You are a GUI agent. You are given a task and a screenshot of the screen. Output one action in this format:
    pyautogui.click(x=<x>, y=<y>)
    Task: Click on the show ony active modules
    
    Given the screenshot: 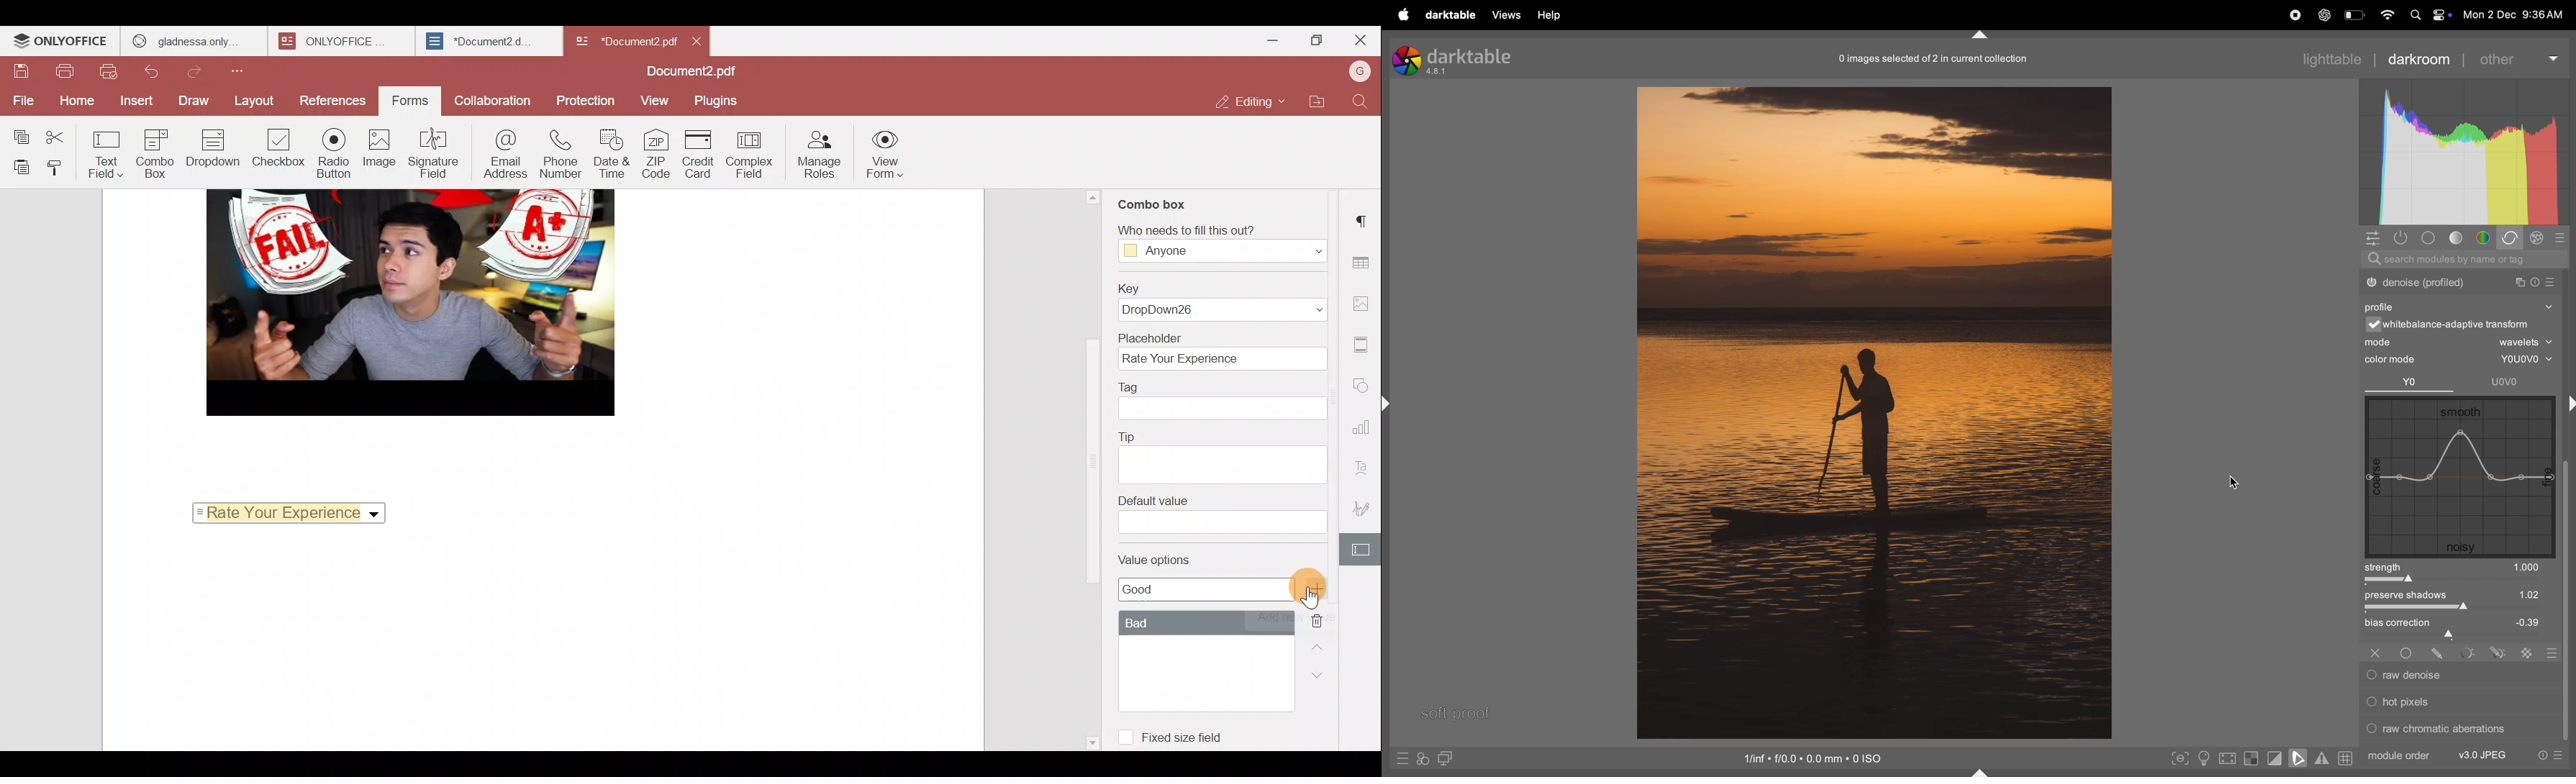 What is the action you would take?
    pyautogui.click(x=2403, y=238)
    